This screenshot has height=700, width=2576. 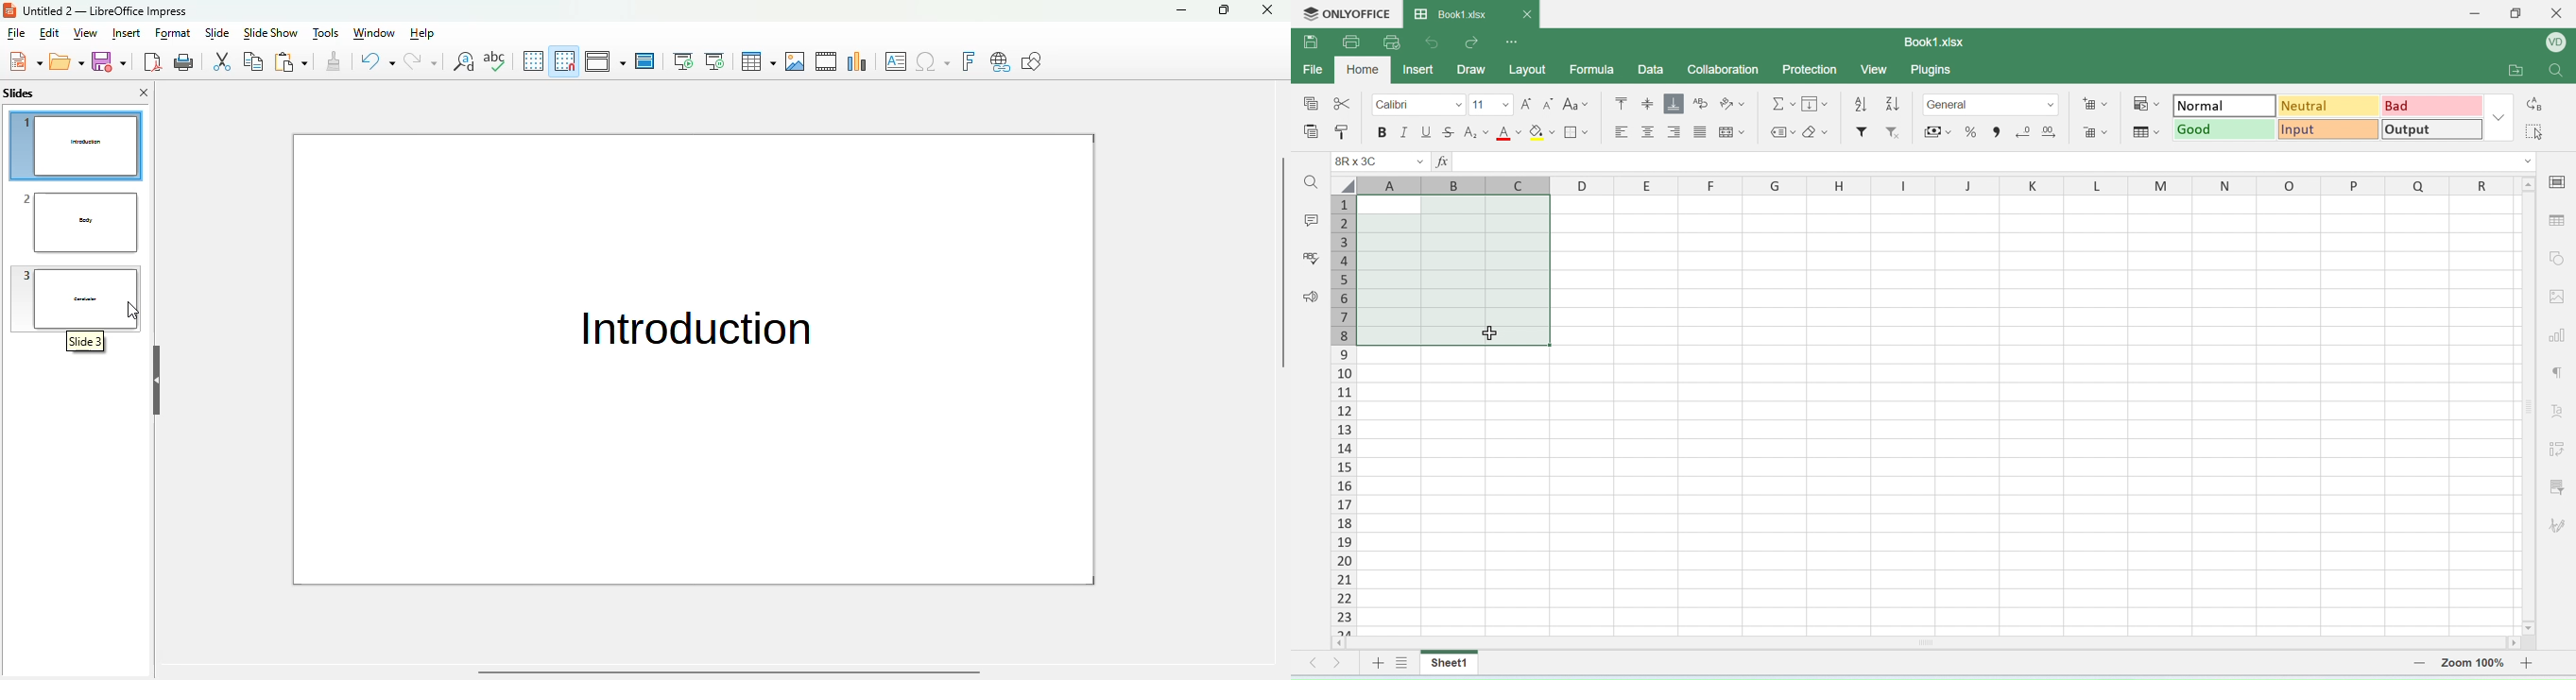 I want to click on font style, so click(x=2556, y=414).